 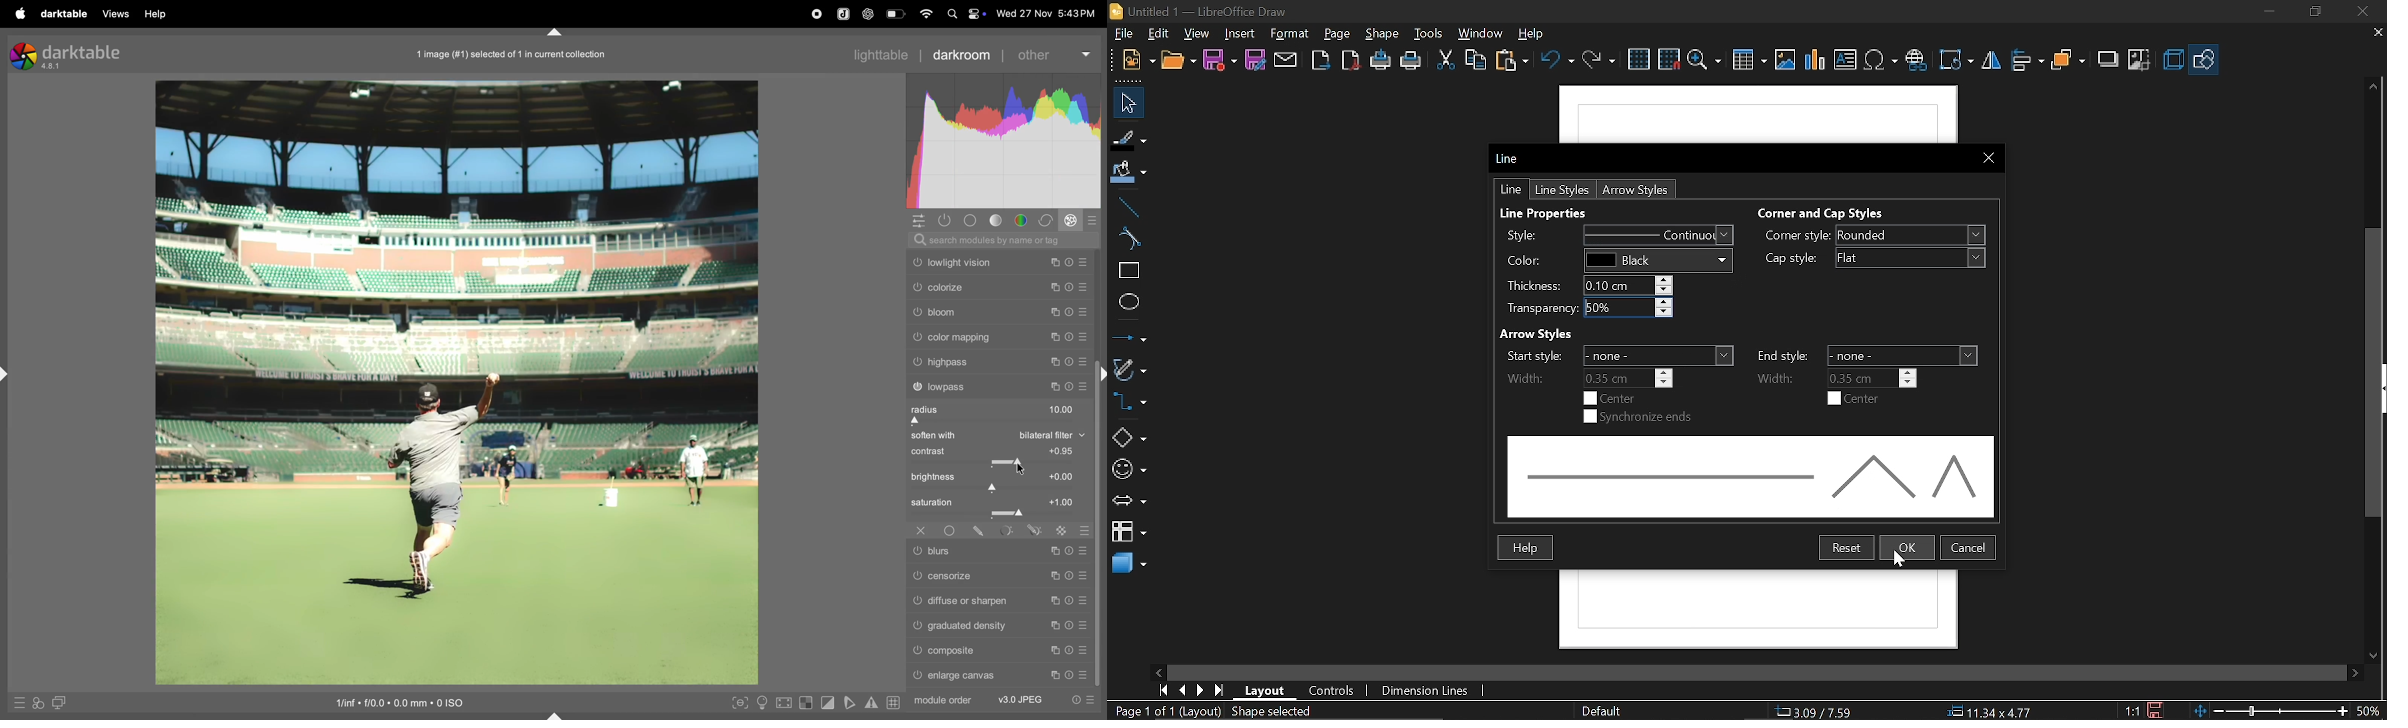 I want to click on cursor, so click(x=1023, y=467).